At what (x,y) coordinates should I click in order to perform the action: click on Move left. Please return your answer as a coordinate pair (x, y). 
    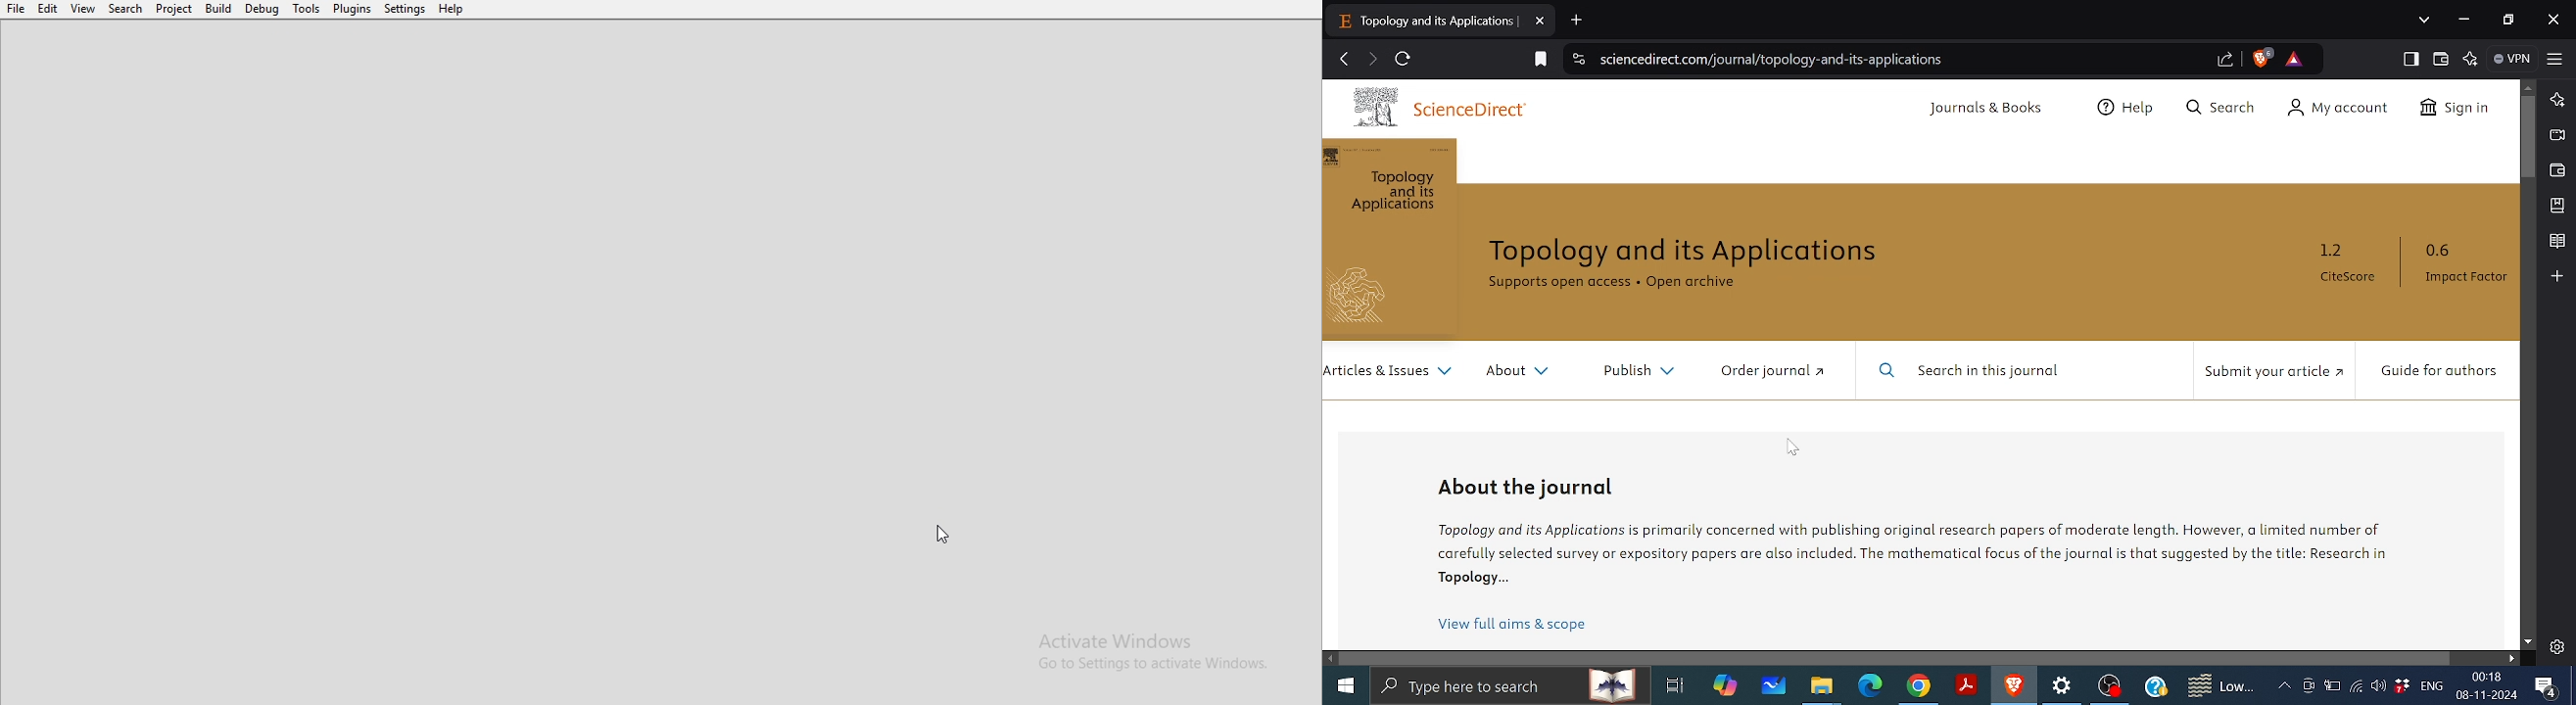
    Looking at the image, I should click on (1330, 658).